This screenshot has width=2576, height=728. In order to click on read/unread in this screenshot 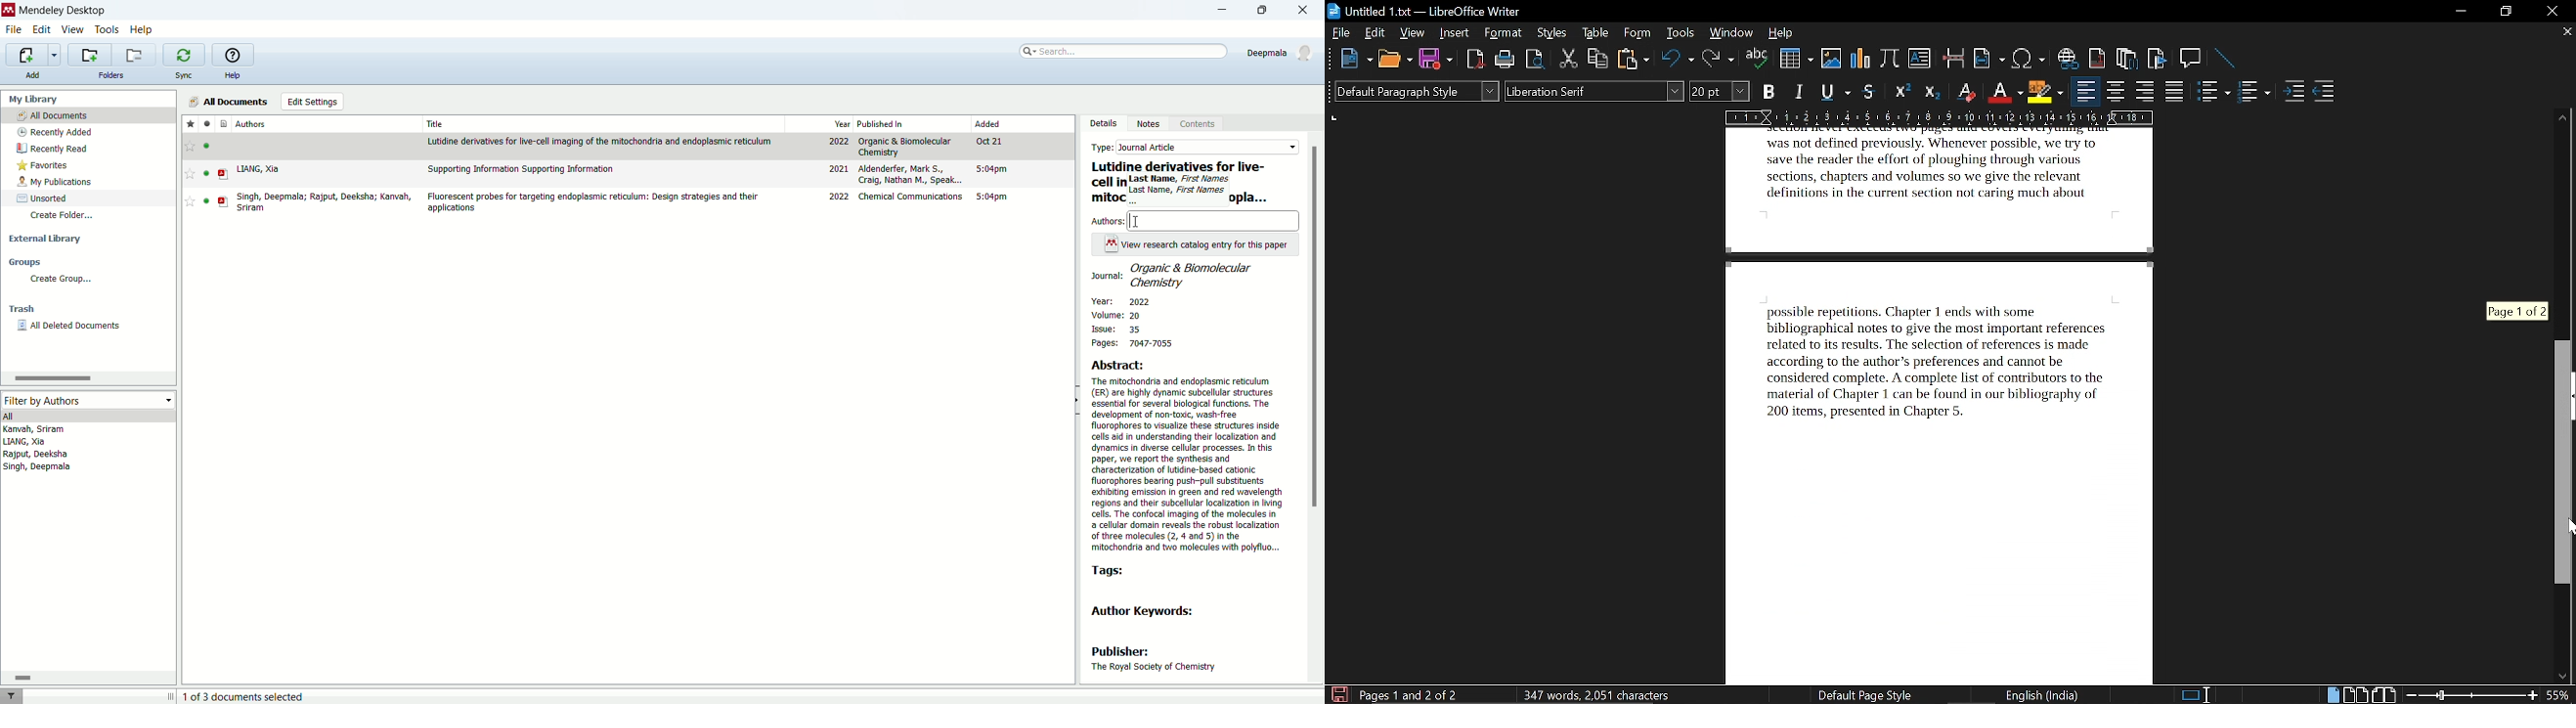, I will do `click(210, 146)`.